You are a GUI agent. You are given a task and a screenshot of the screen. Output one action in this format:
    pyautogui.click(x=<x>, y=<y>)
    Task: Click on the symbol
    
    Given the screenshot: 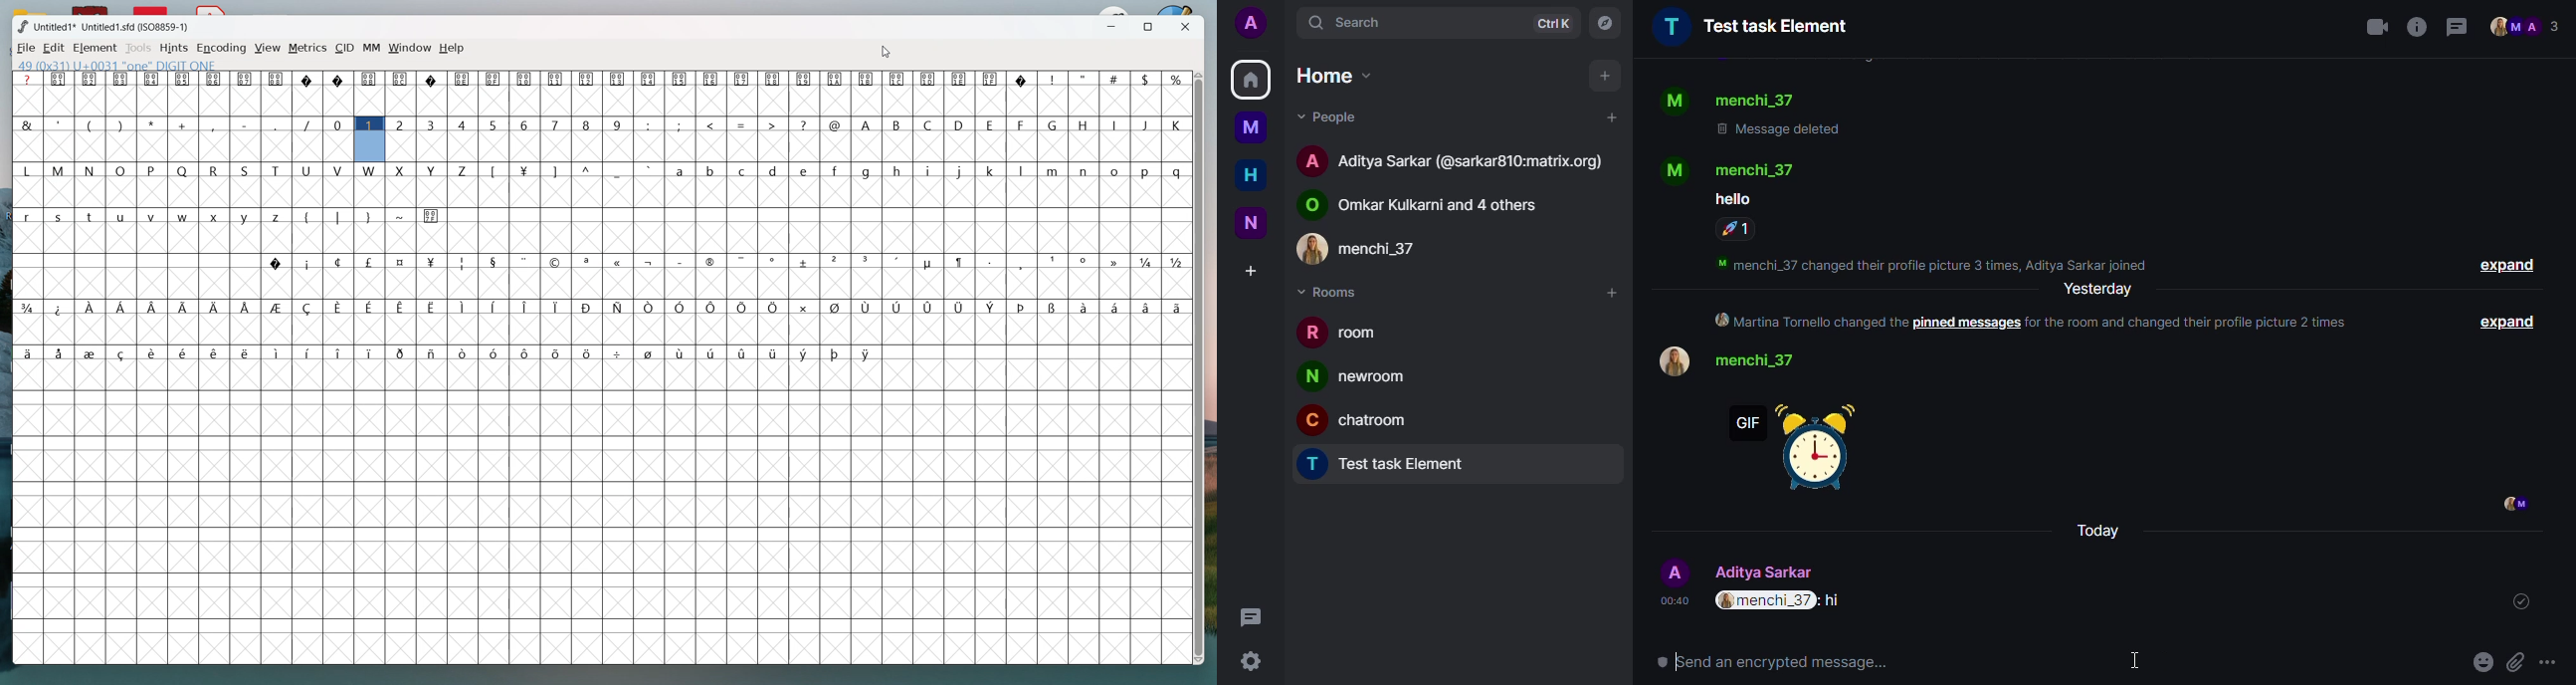 What is the action you would take?
    pyautogui.click(x=899, y=79)
    